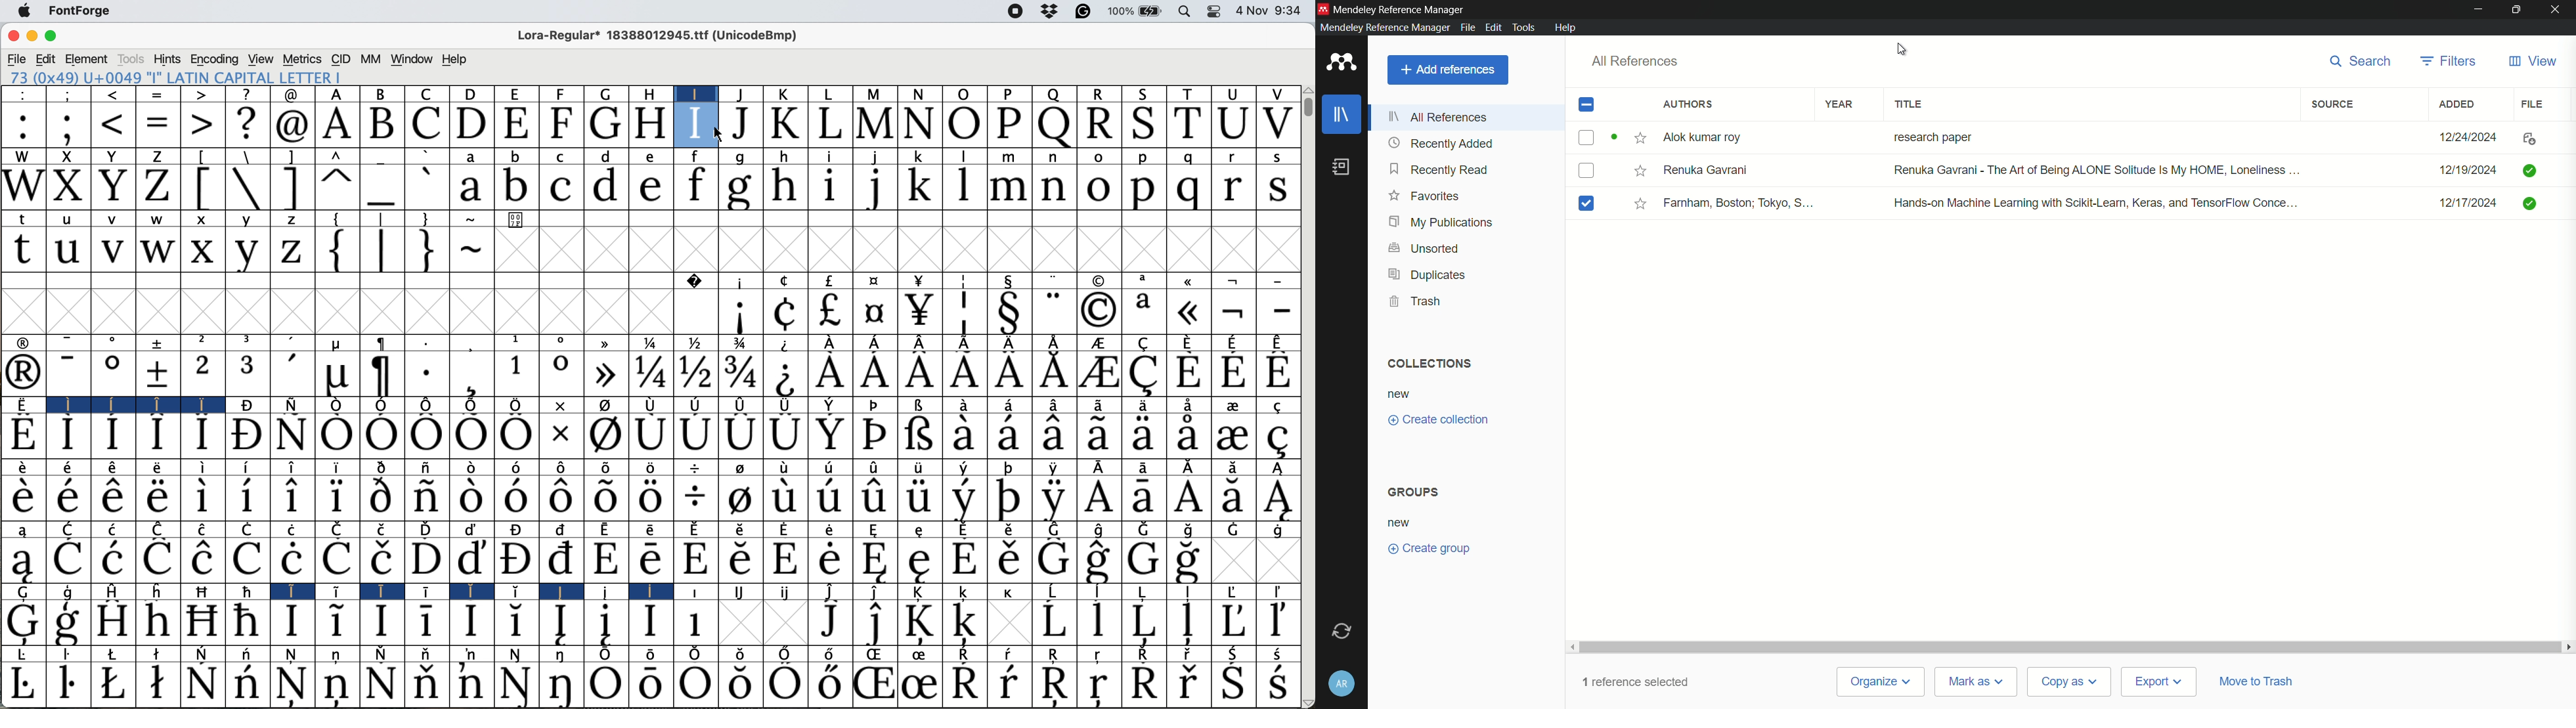 This screenshot has width=2576, height=728. Describe the element at coordinates (784, 405) in the screenshot. I see `symbol` at that location.